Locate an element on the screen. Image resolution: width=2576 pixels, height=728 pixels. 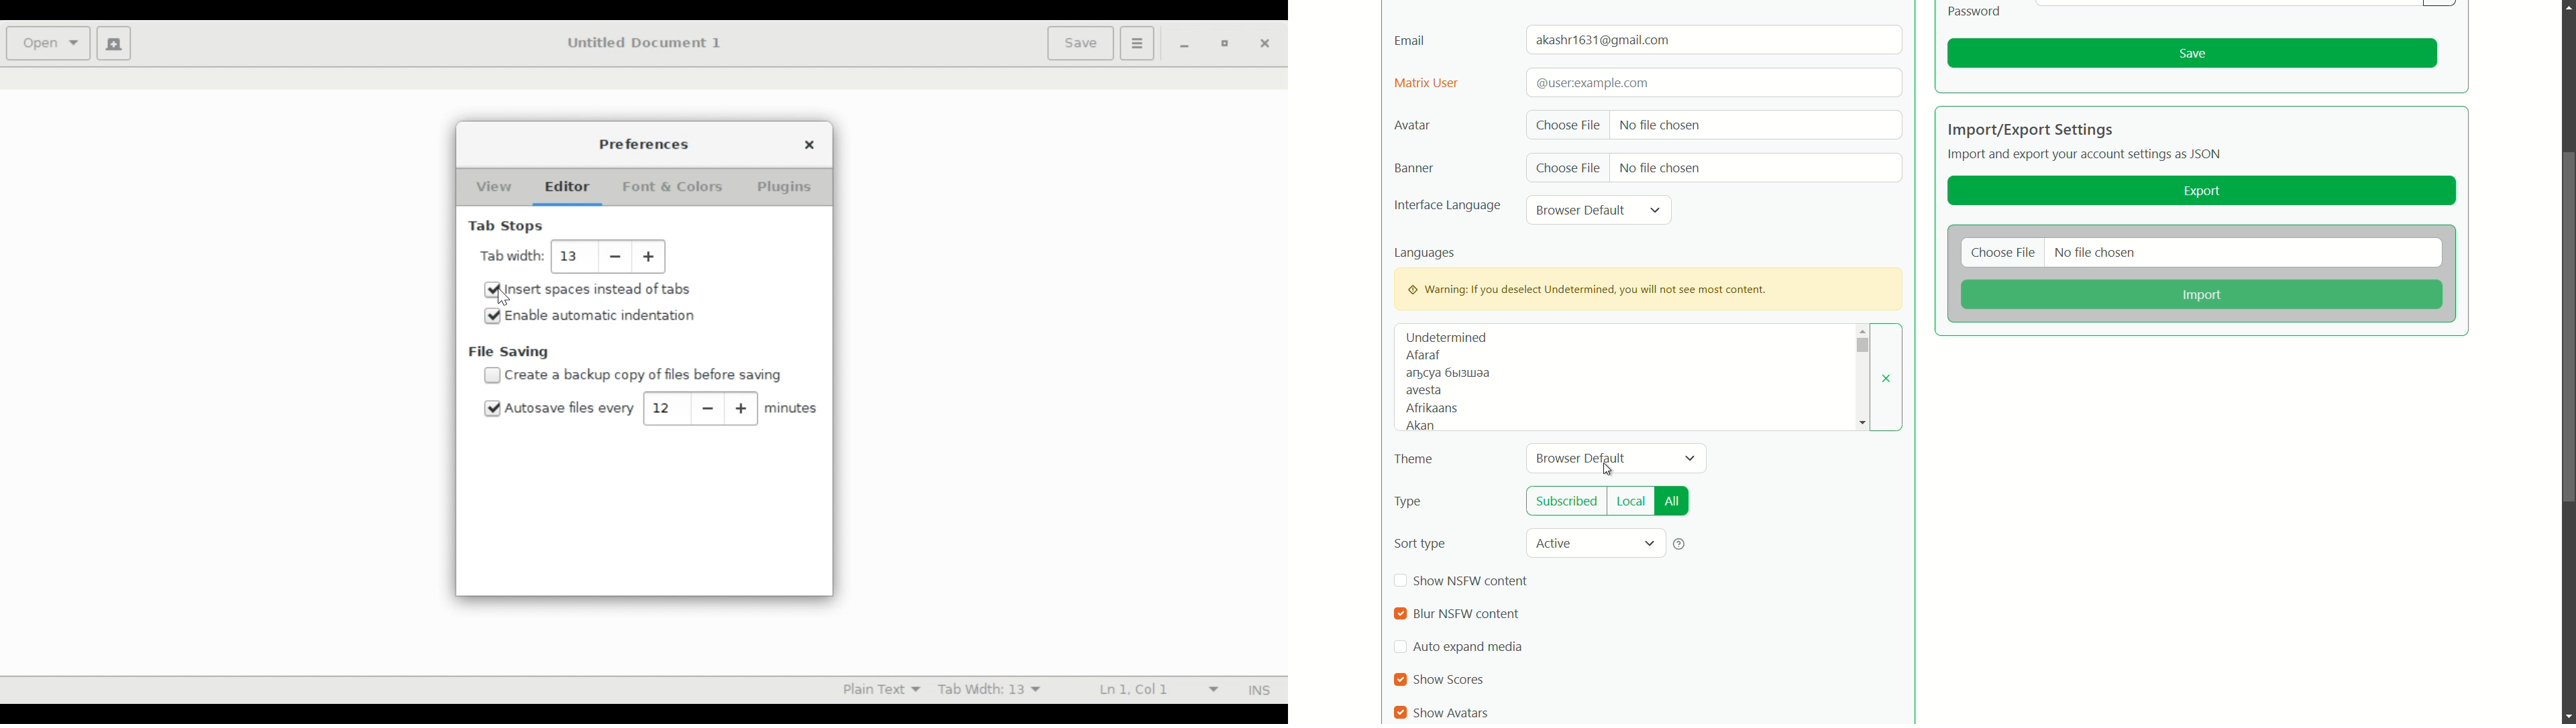
all is located at coordinates (1672, 501).